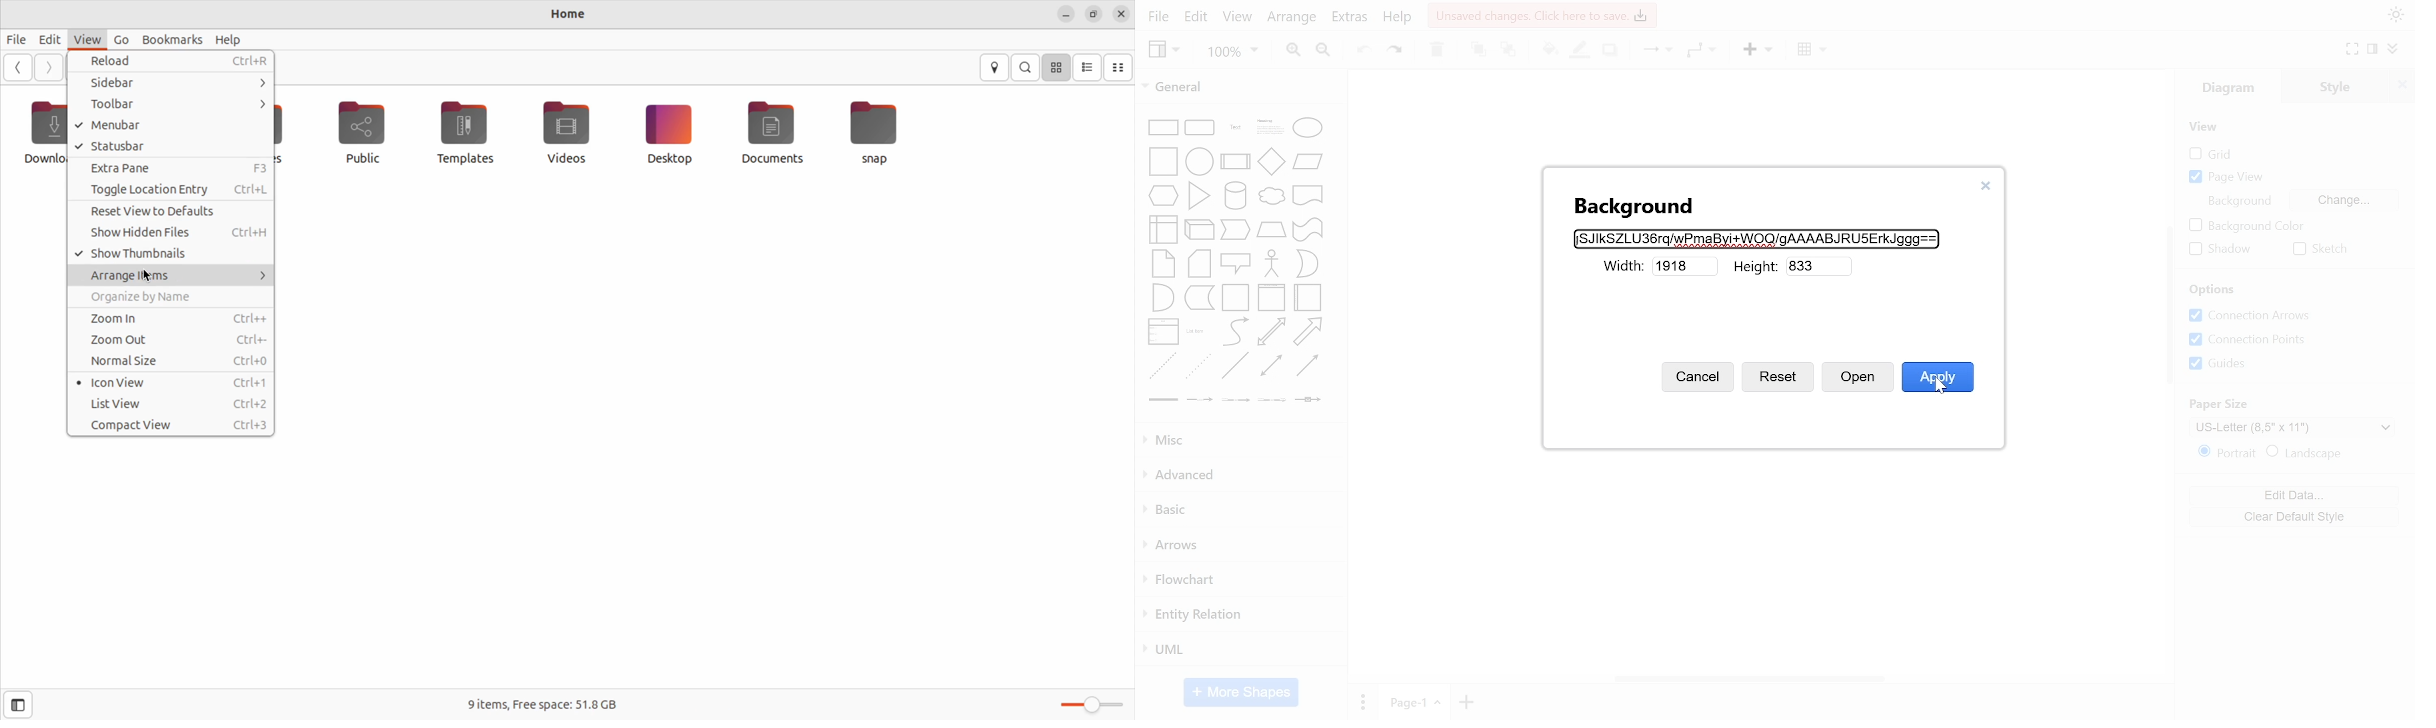 Image resolution: width=2436 pixels, height=728 pixels. Describe the element at coordinates (1027, 67) in the screenshot. I see `search` at that location.